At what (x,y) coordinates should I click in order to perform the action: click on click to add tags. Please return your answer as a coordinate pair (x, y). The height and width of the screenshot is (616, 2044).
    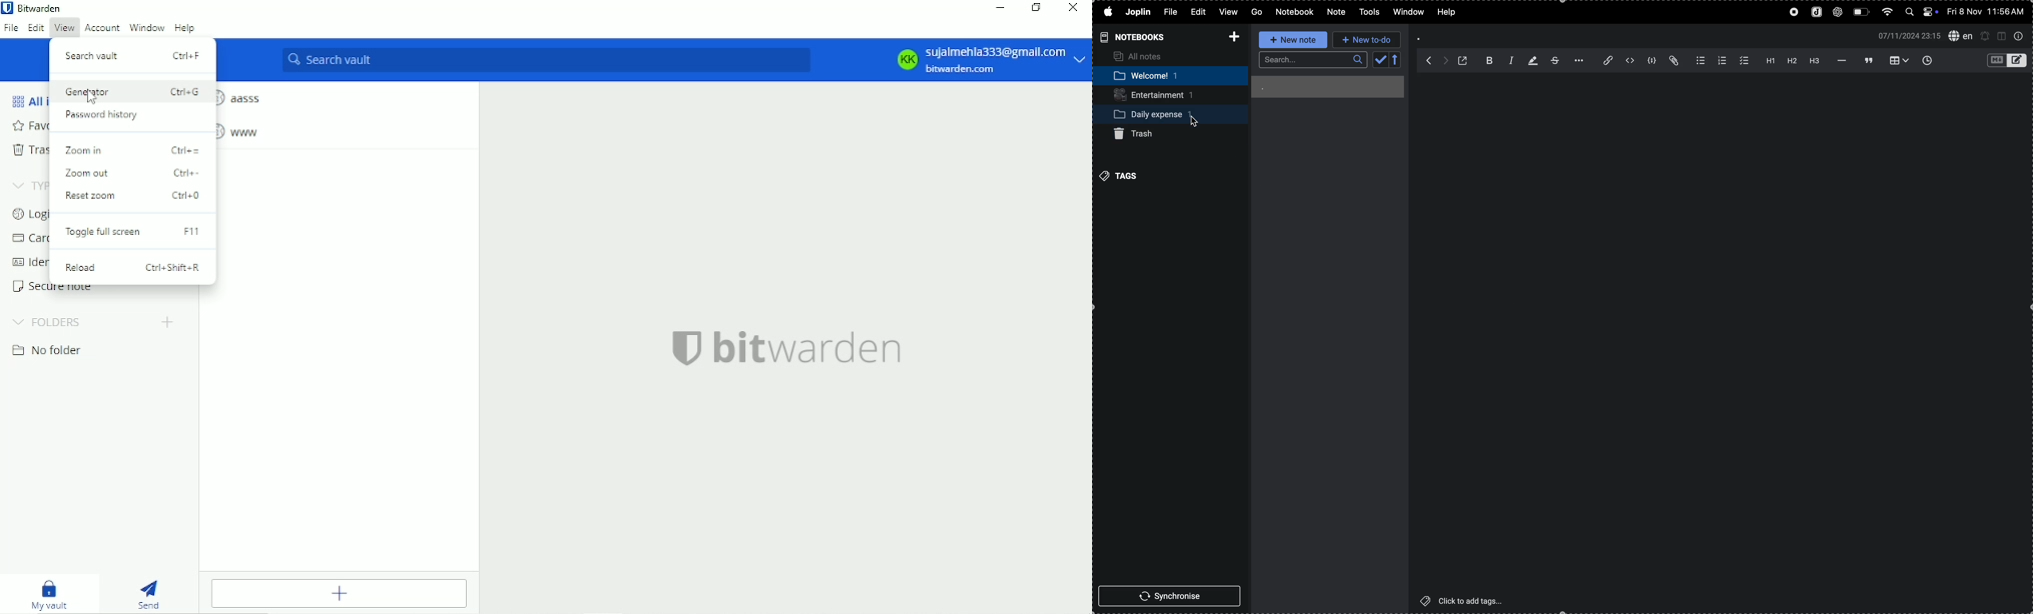
    Looking at the image, I should click on (1466, 601).